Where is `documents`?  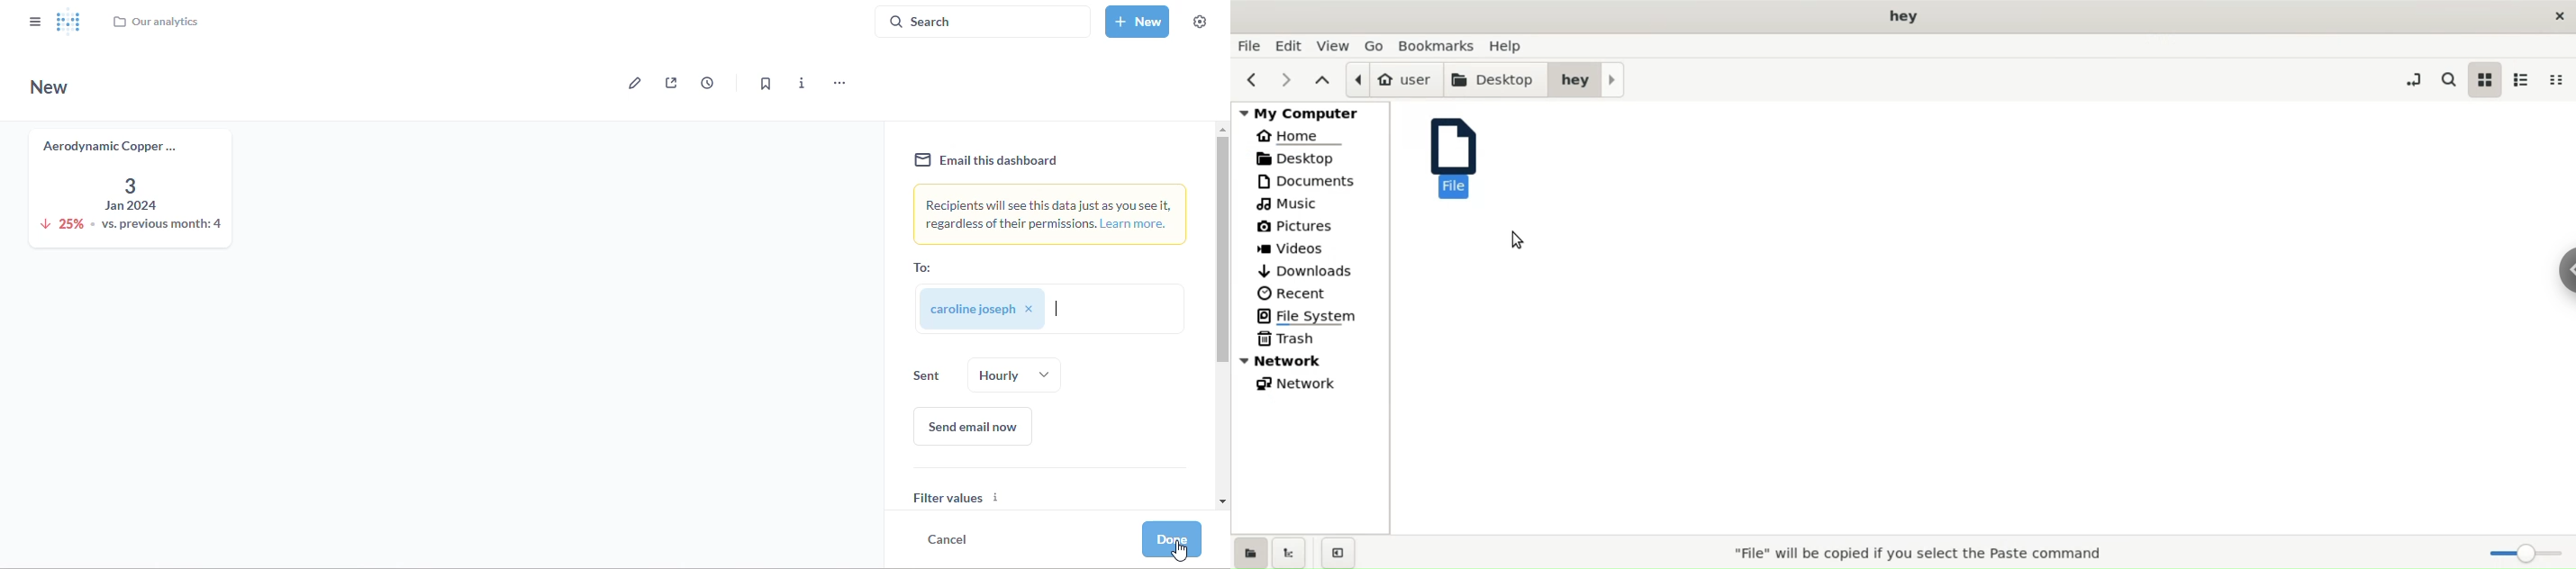
documents is located at coordinates (1314, 182).